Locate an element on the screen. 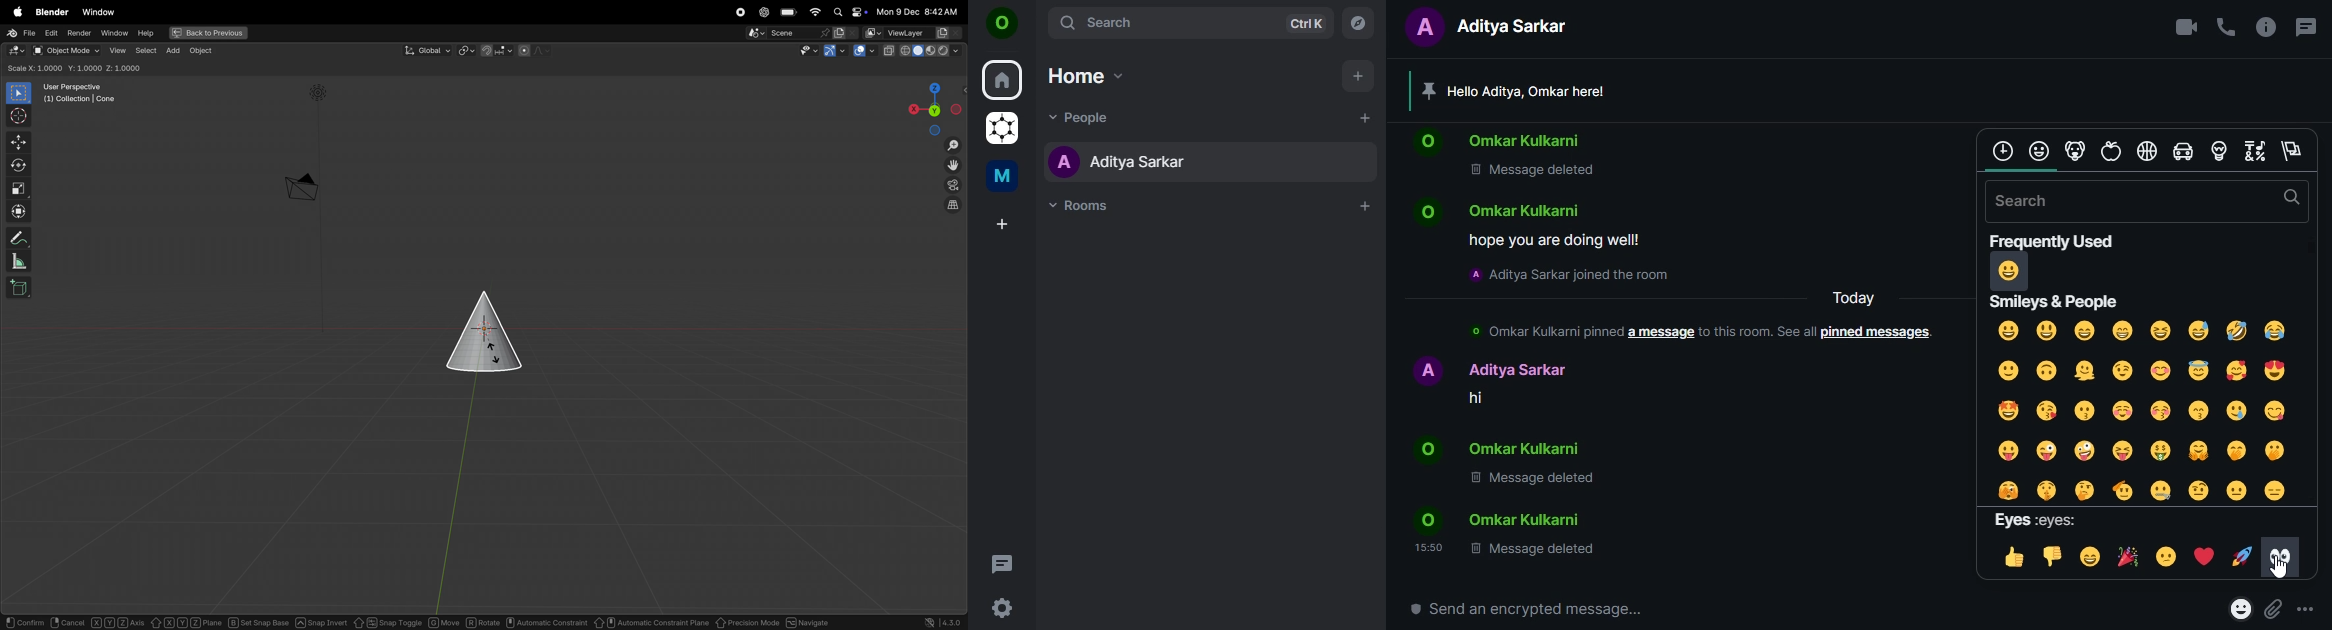  cursor is located at coordinates (2279, 567).